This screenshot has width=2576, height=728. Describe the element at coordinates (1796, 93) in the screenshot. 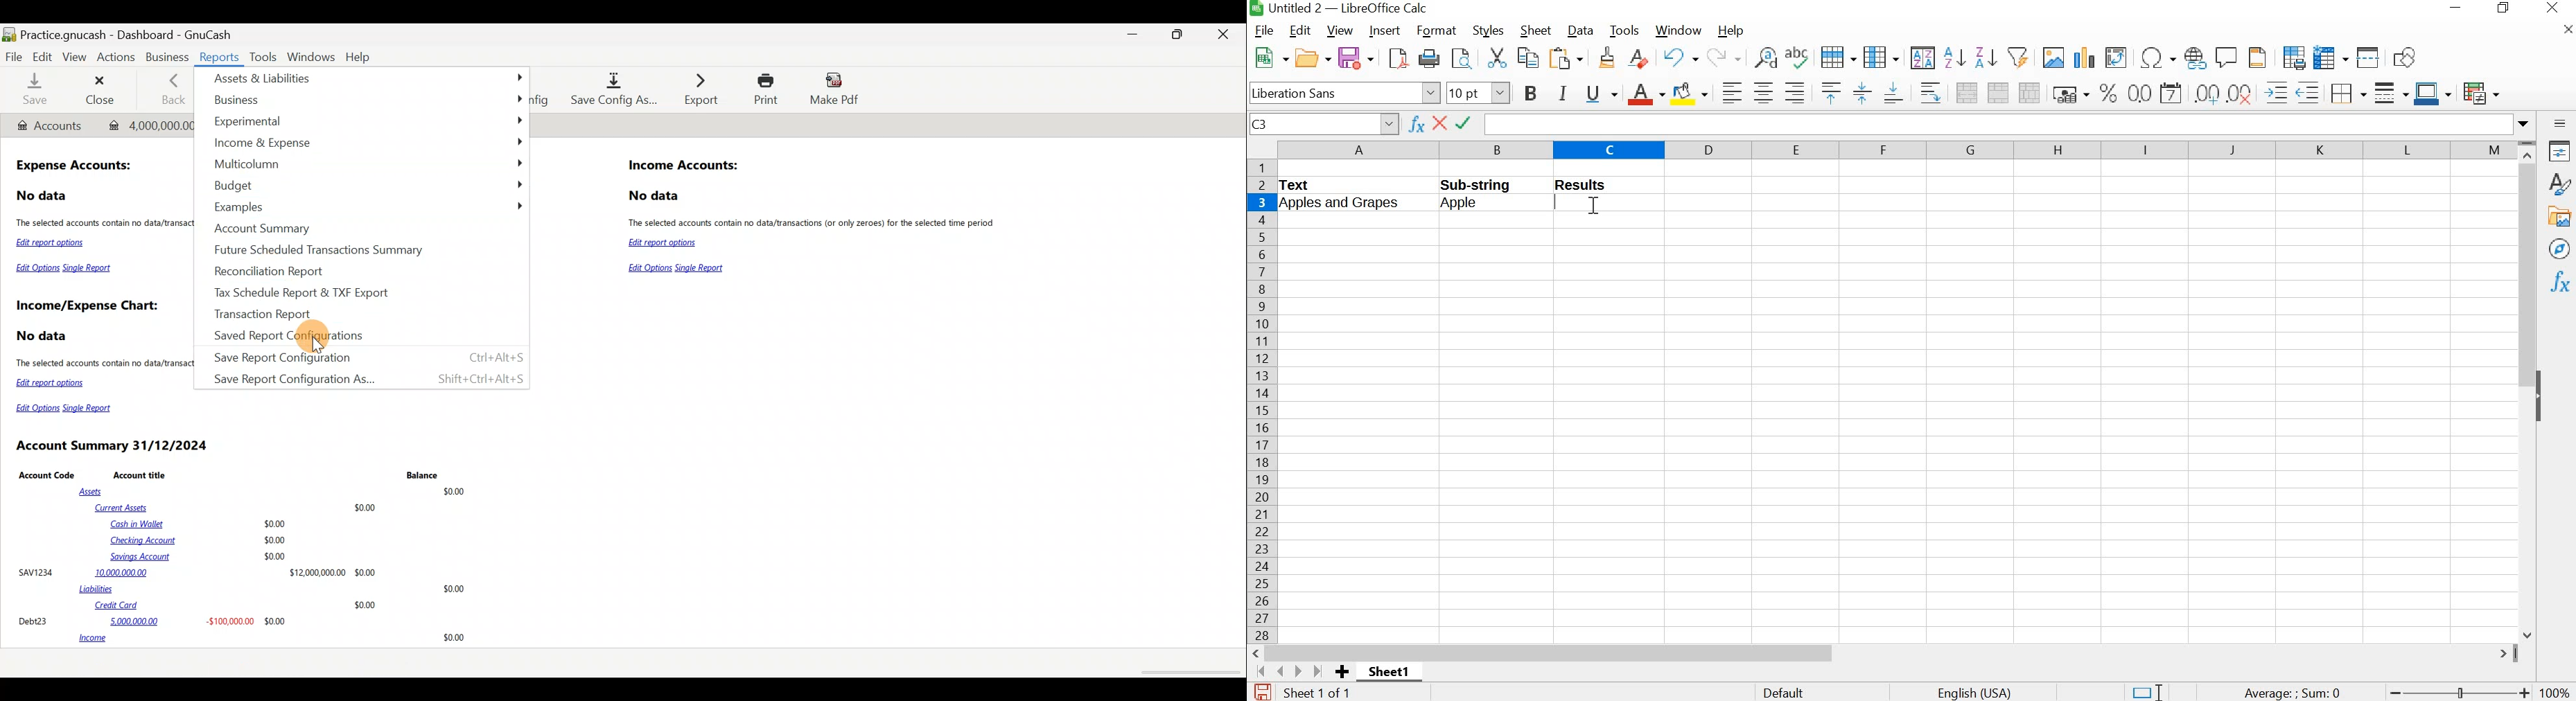

I see `align right` at that location.